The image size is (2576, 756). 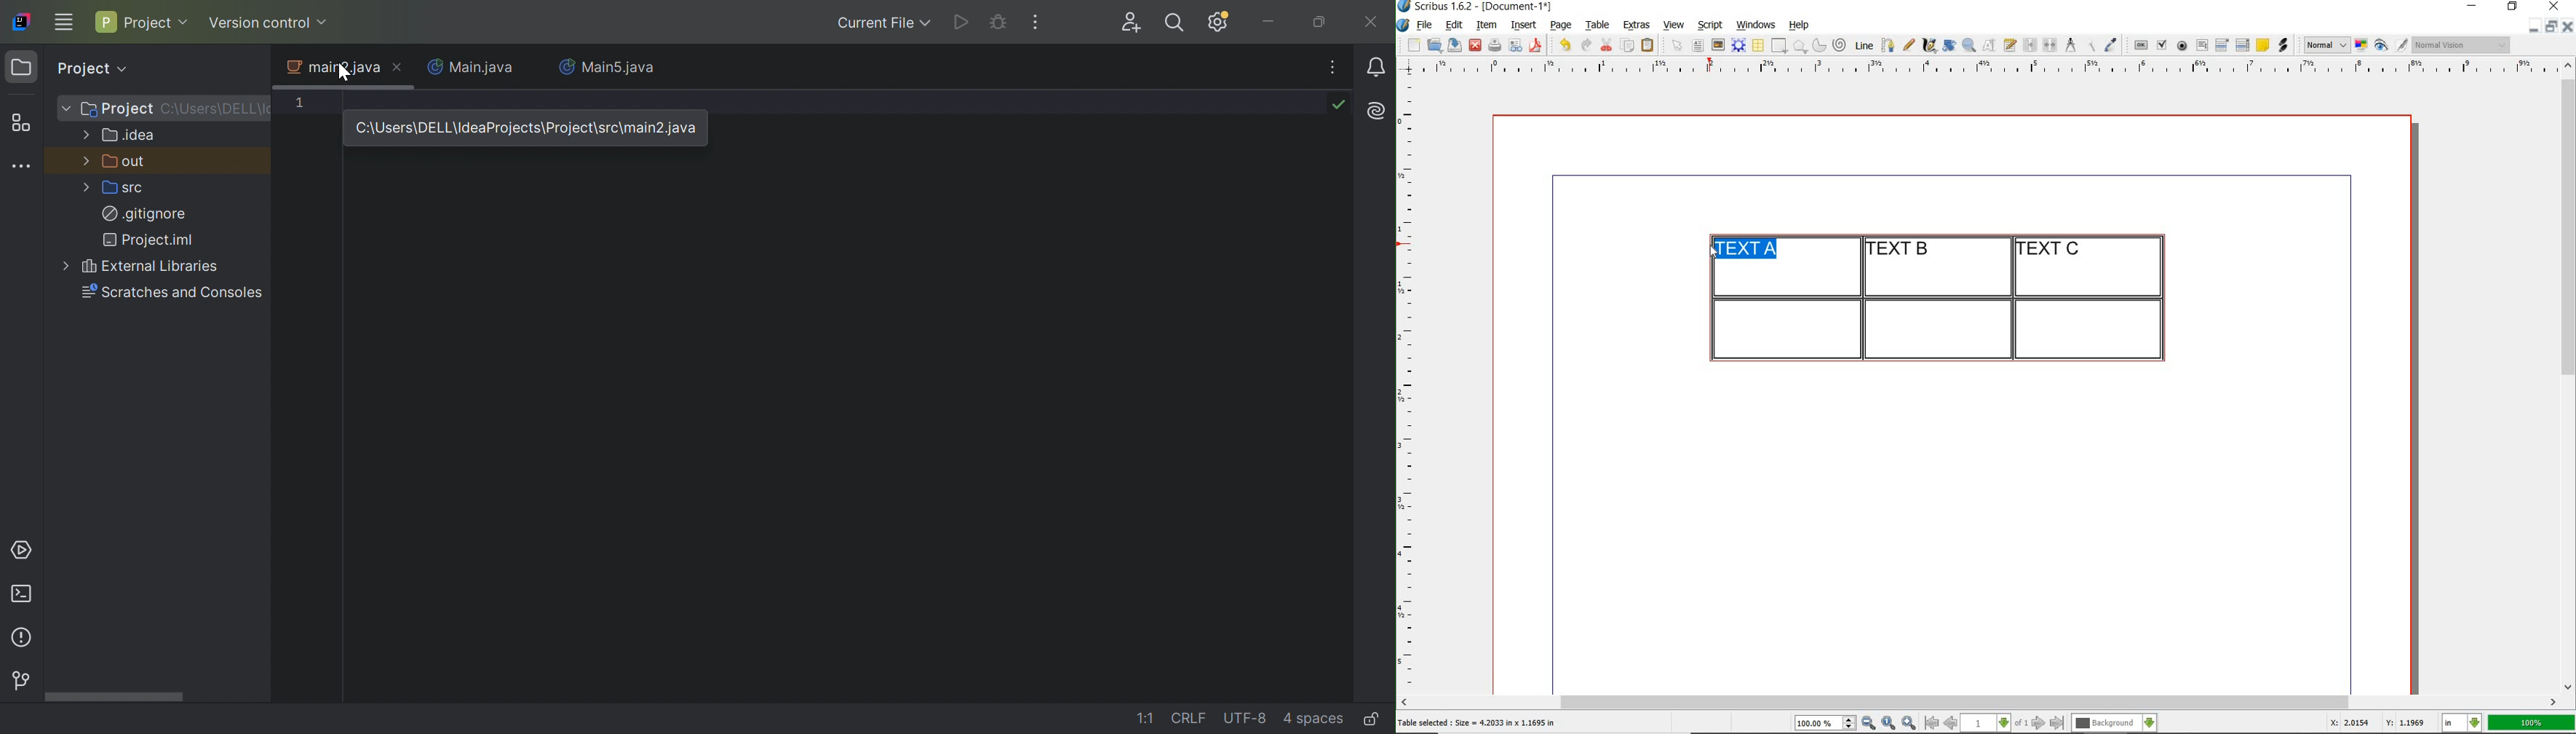 I want to click on script, so click(x=1710, y=25).